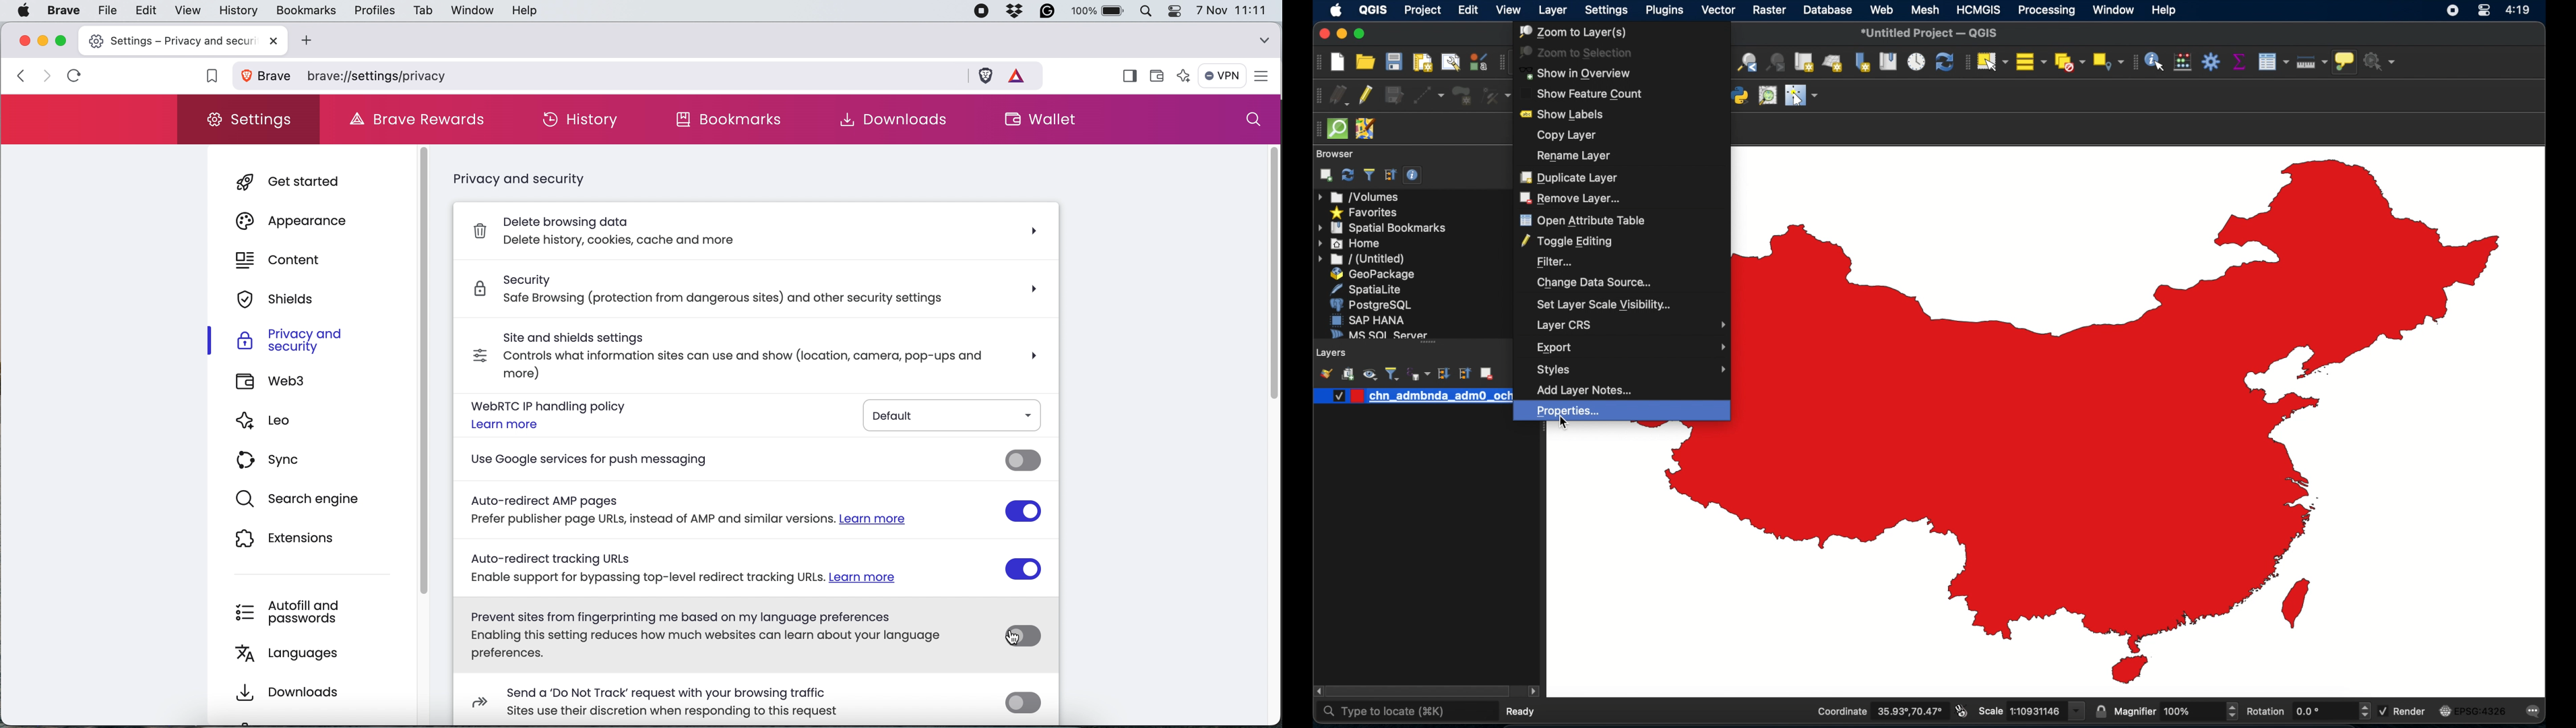 The image size is (2576, 728). Describe the element at coordinates (2133, 63) in the screenshot. I see `attributes toolbar` at that location.